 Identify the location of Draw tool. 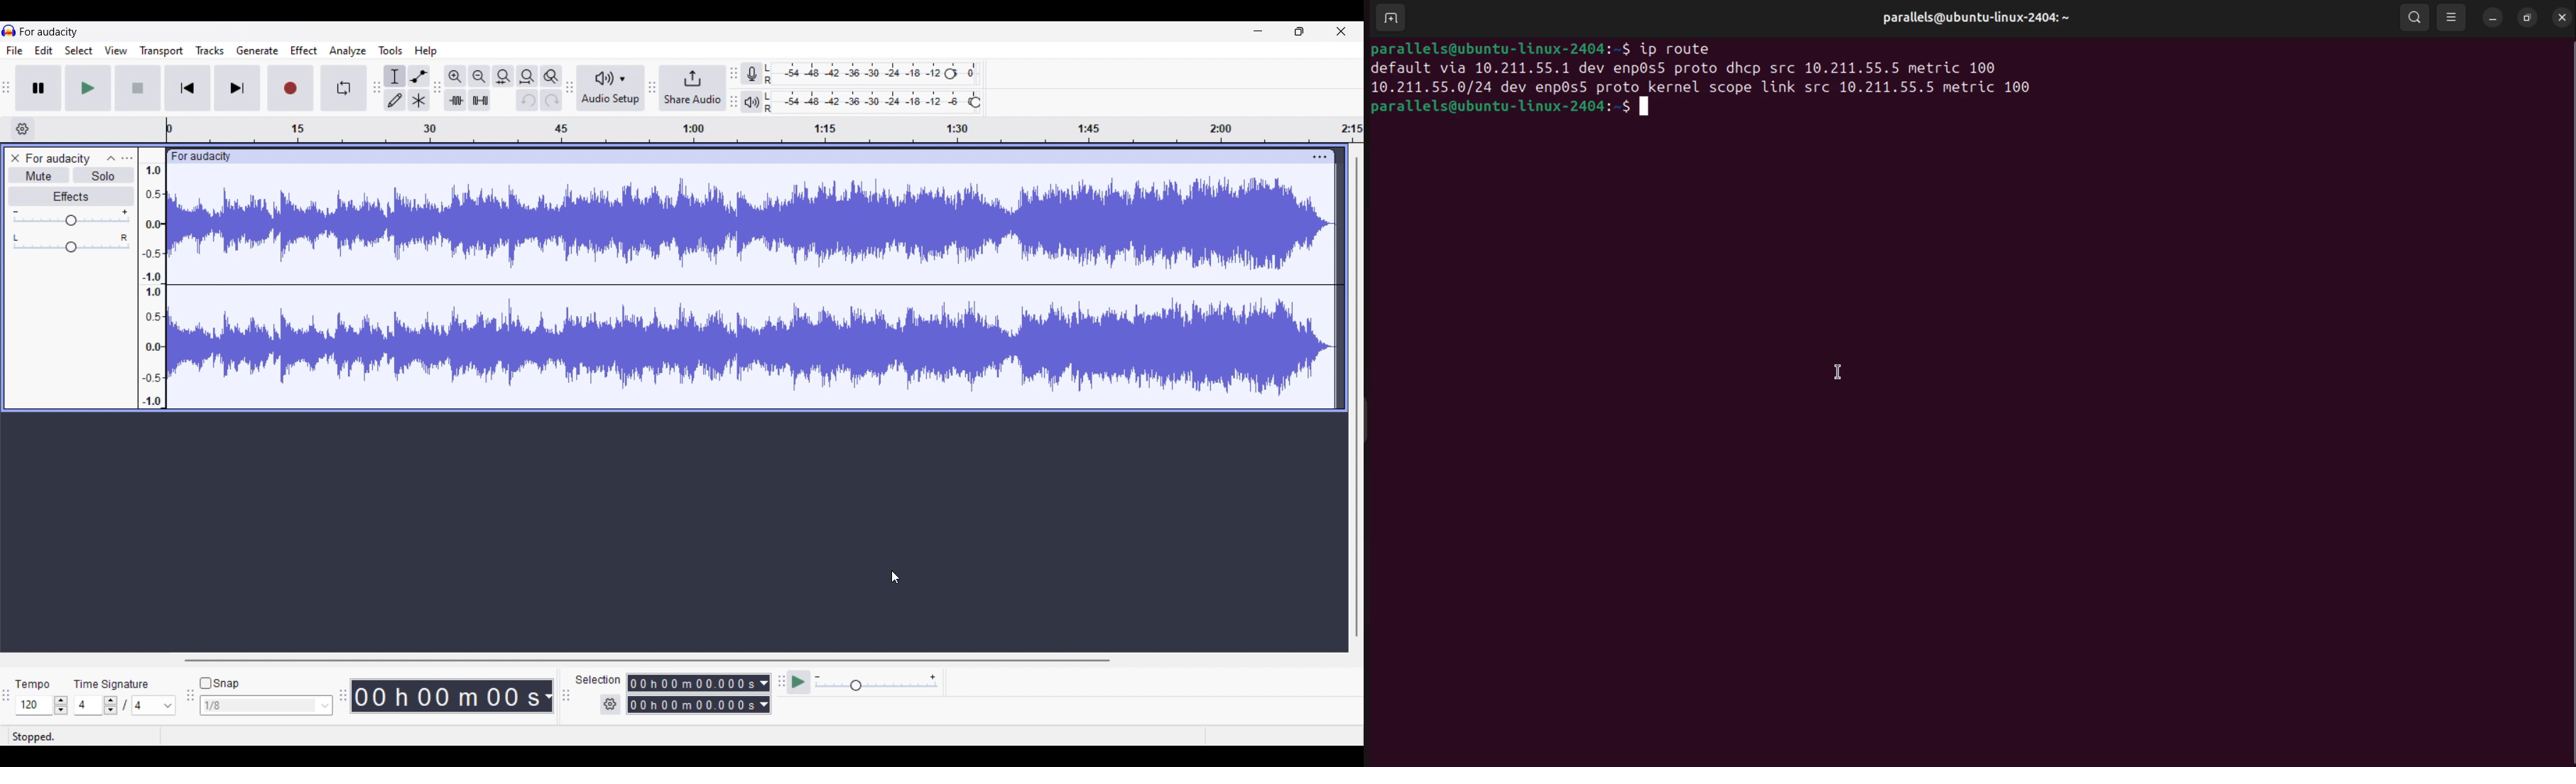
(395, 100).